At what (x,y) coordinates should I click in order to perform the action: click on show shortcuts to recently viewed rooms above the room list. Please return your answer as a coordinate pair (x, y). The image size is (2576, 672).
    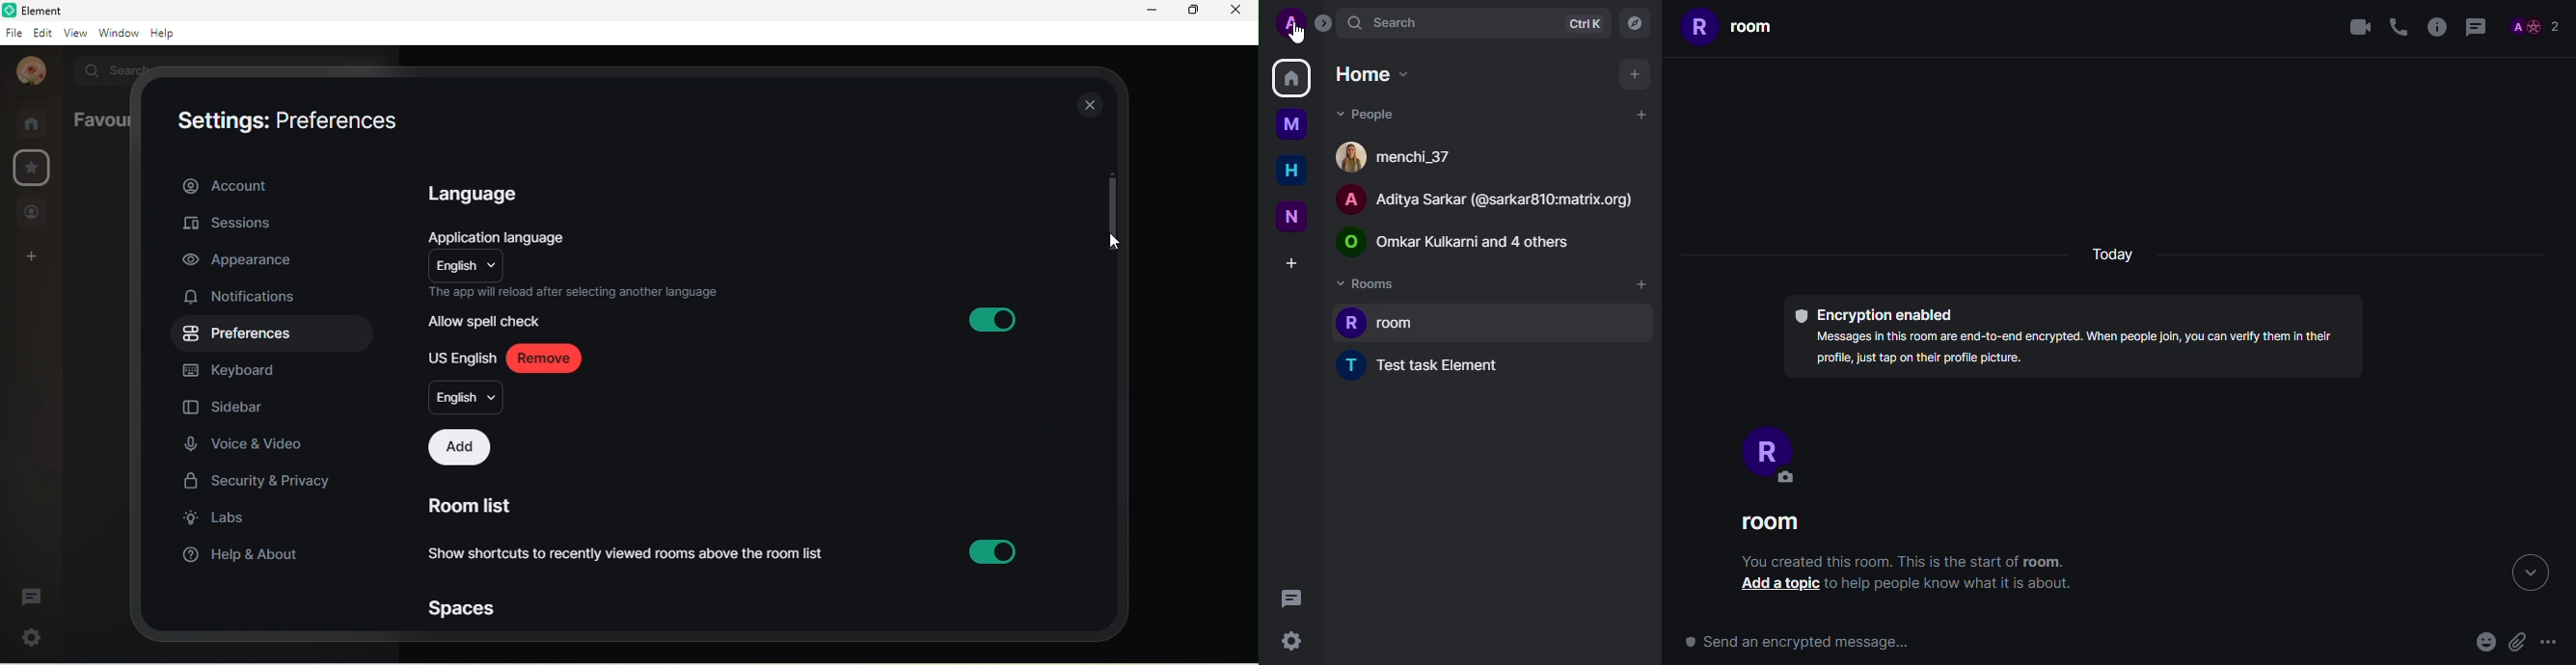
    Looking at the image, I should click on (632, 555).